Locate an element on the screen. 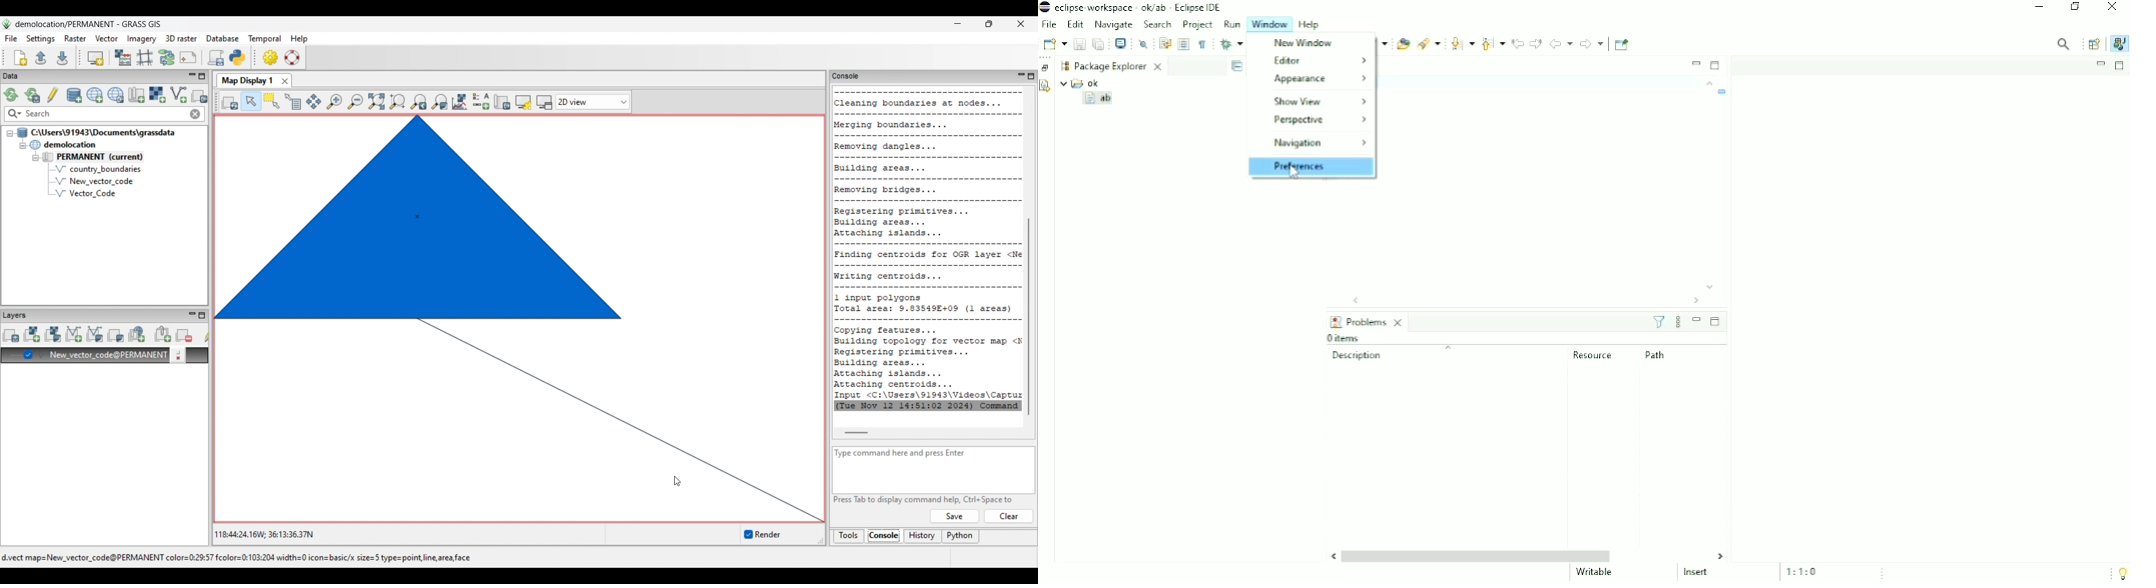  0 items is located at coordinates (1344, 338).